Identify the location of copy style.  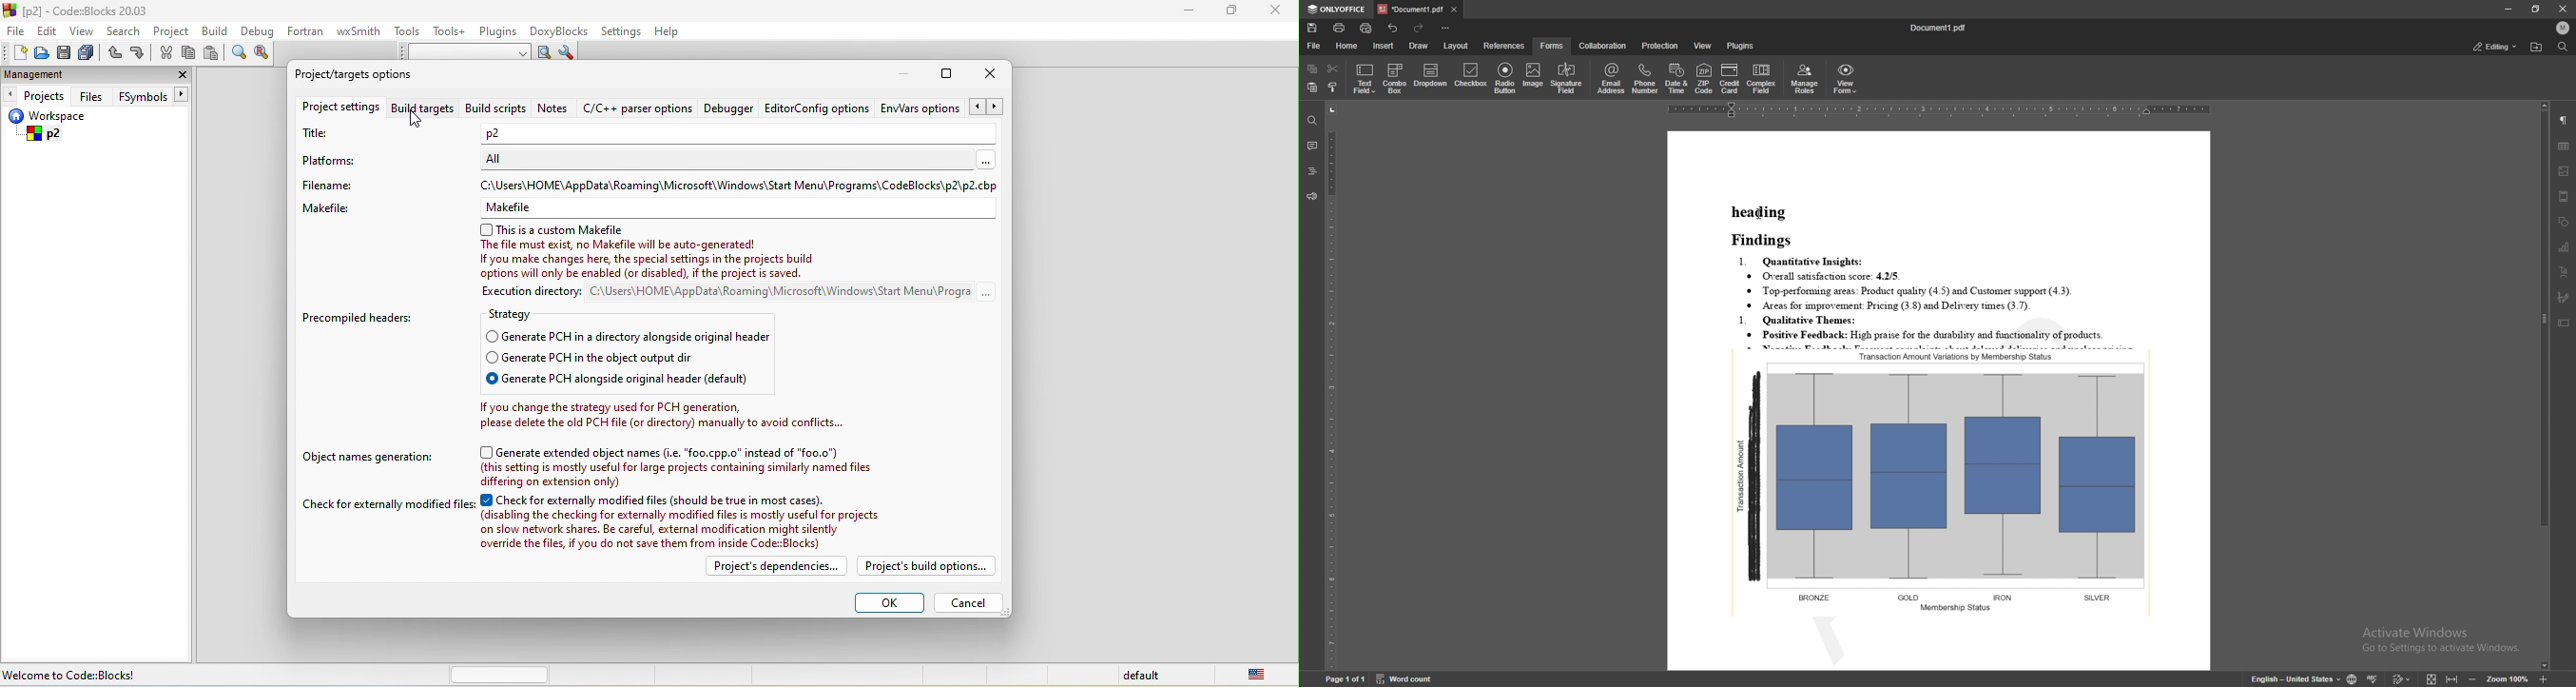
(1334, 87).